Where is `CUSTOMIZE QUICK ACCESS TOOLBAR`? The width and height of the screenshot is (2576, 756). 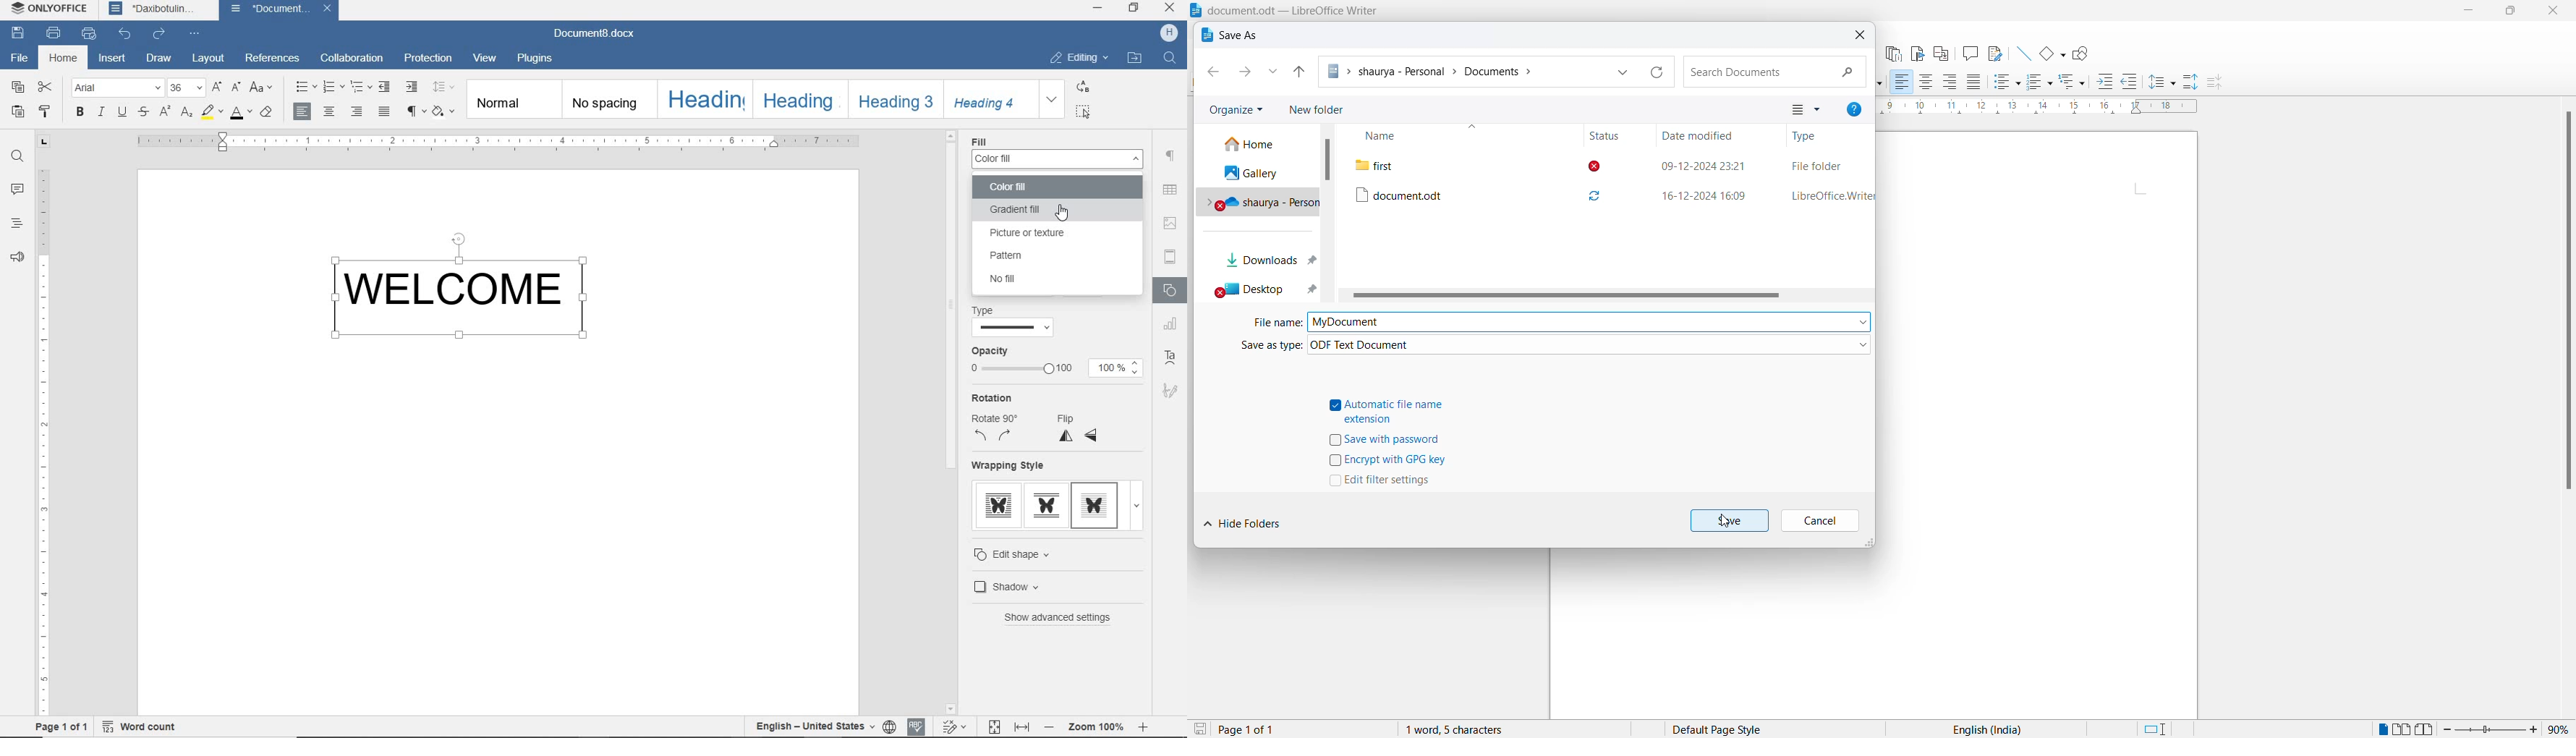 CUSTOMIZE QUICK ACCESS TOOLBAR is located at coordinates (195, 35).